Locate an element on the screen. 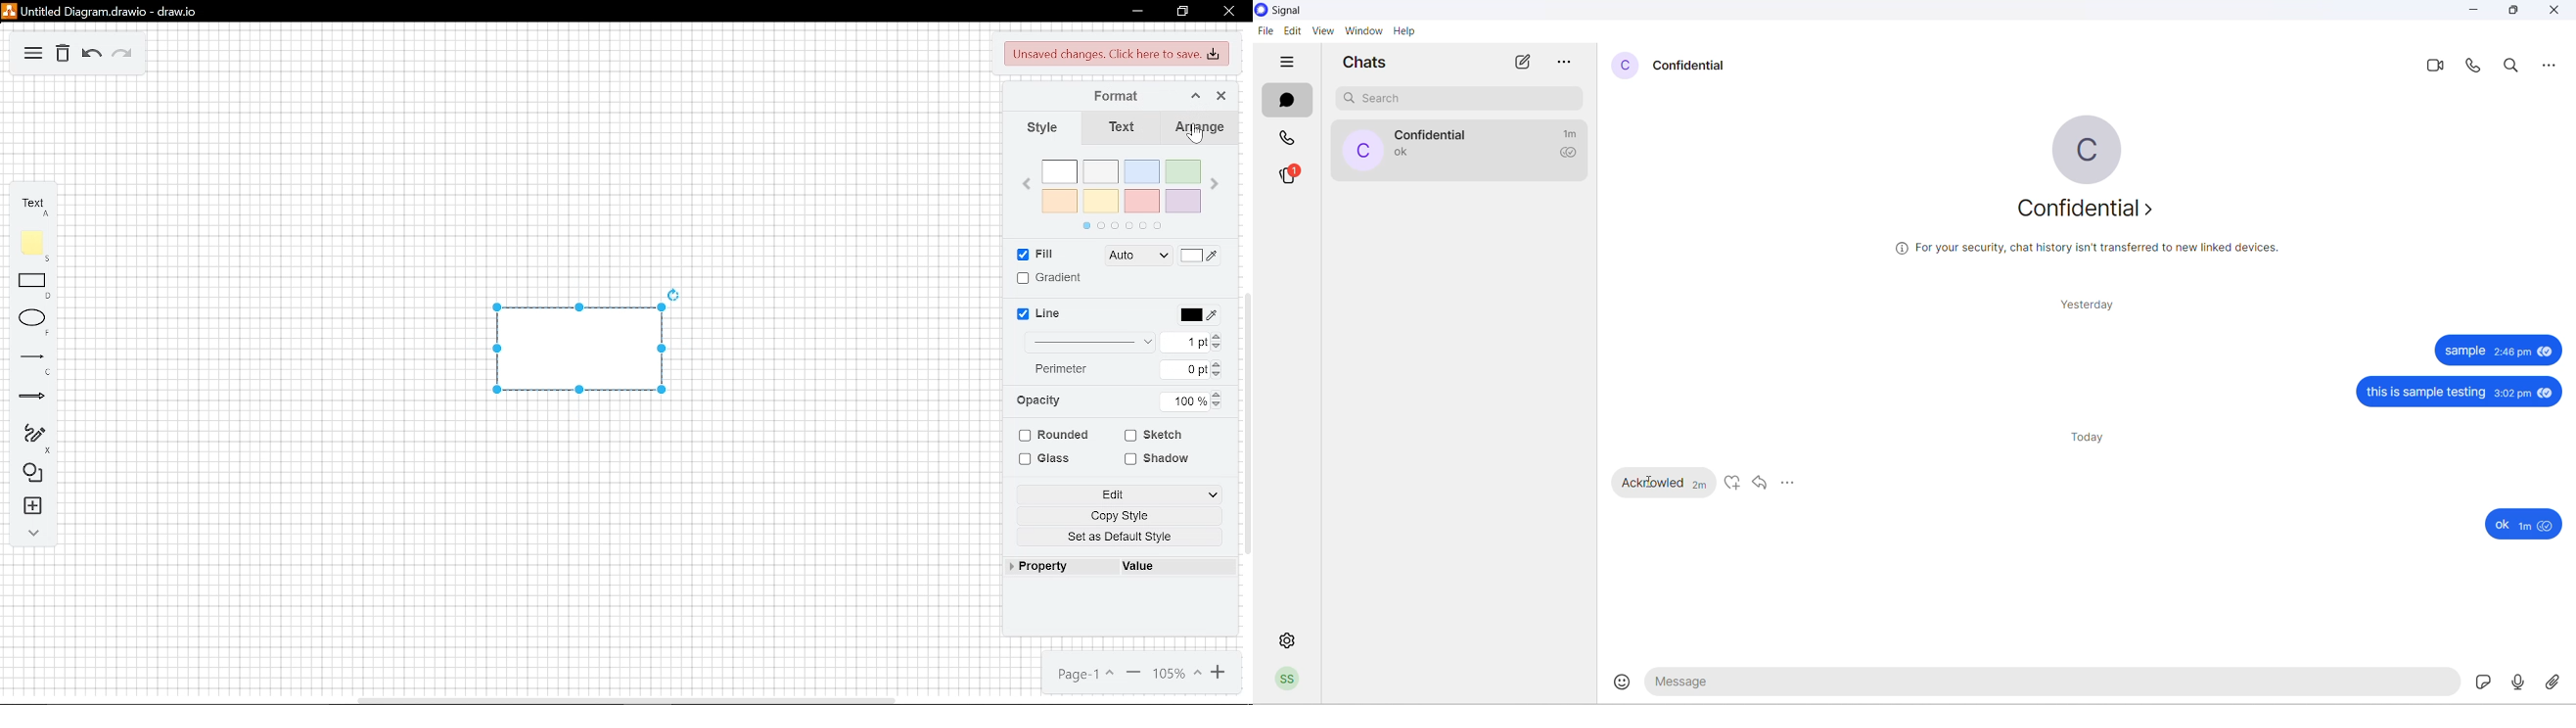  ash is located at coordinates (1102, 172).